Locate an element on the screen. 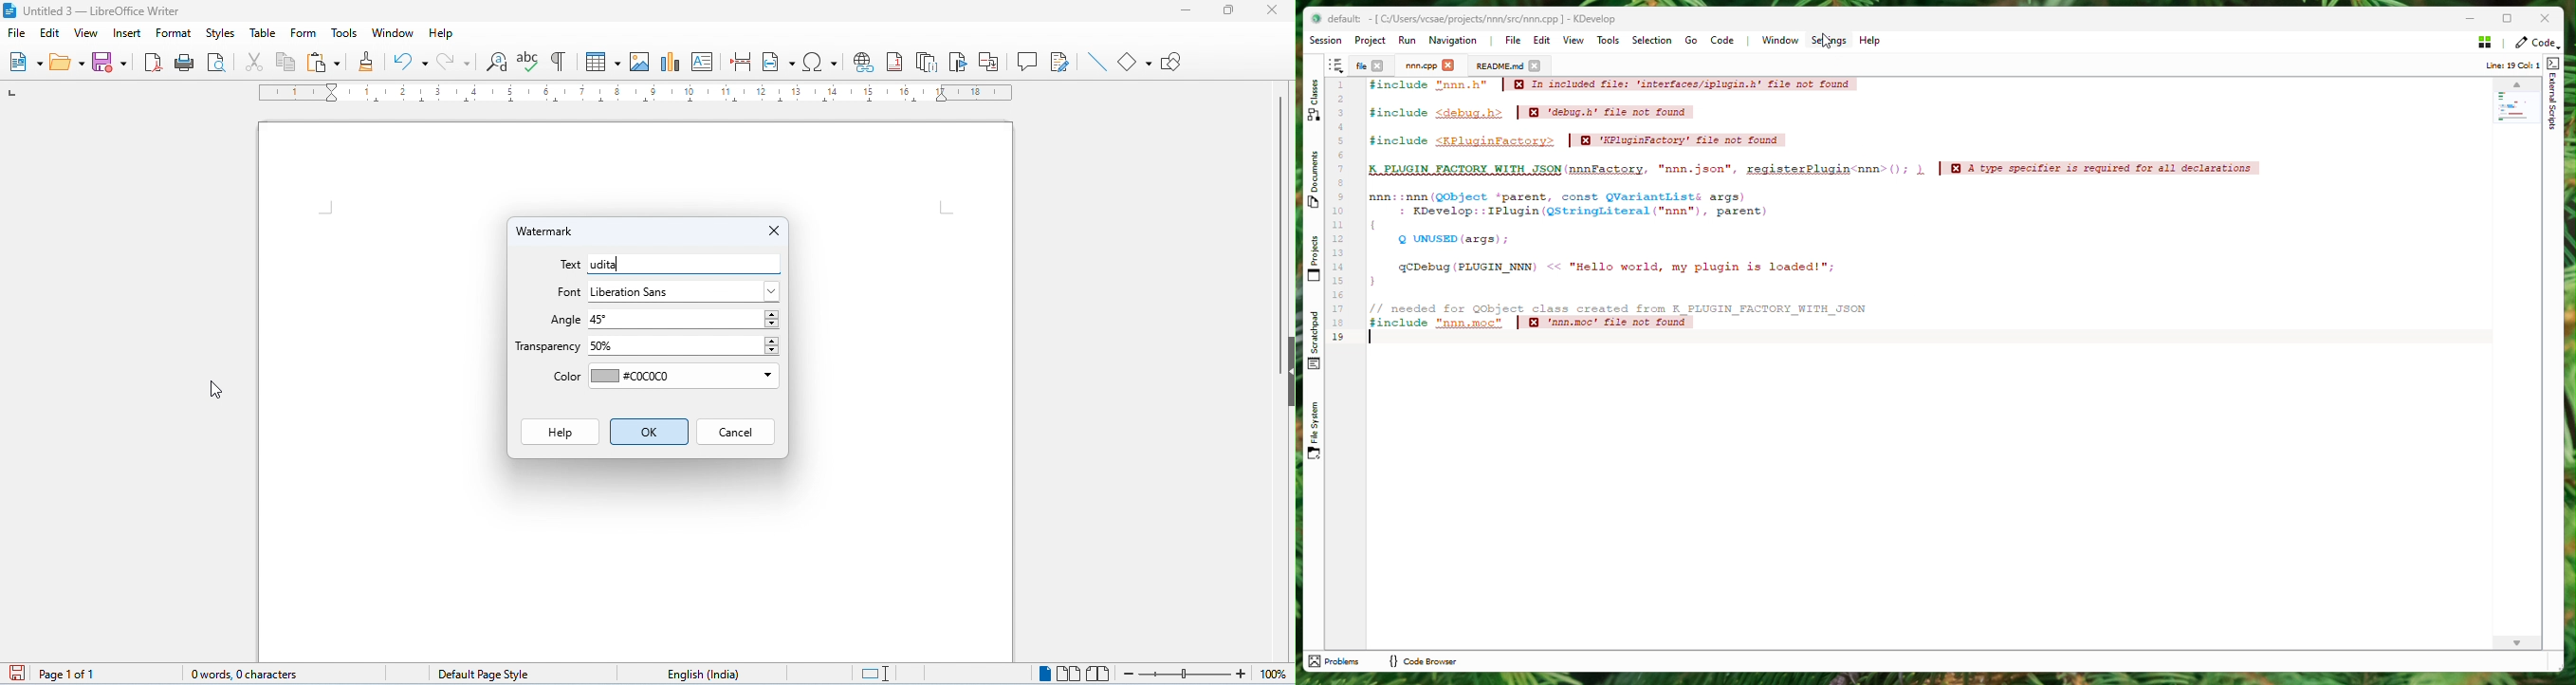 This screenshot has width=2576, height=700. water mark is located at coordinates (553, 232).